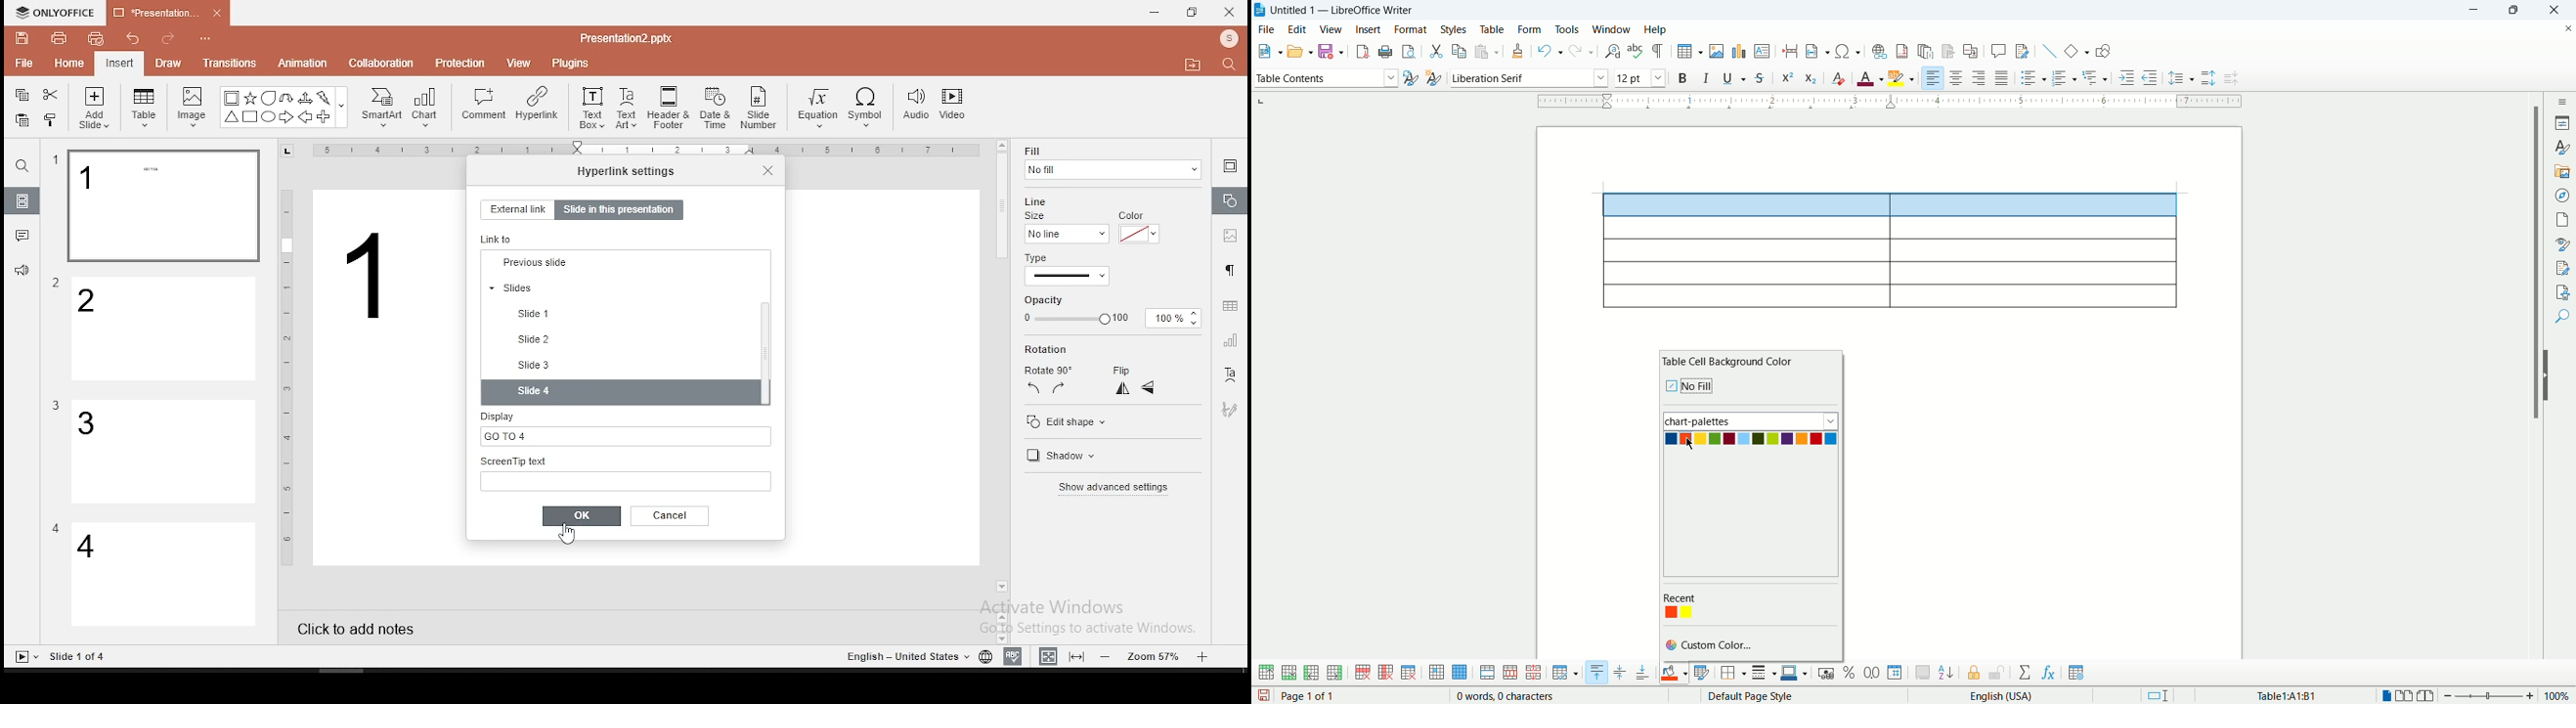 The height and width of the screenshot is (728, 2576). What do you see at coordinates (56, 406) in the screenshot?
I see `` at bounding box center [56, 406].